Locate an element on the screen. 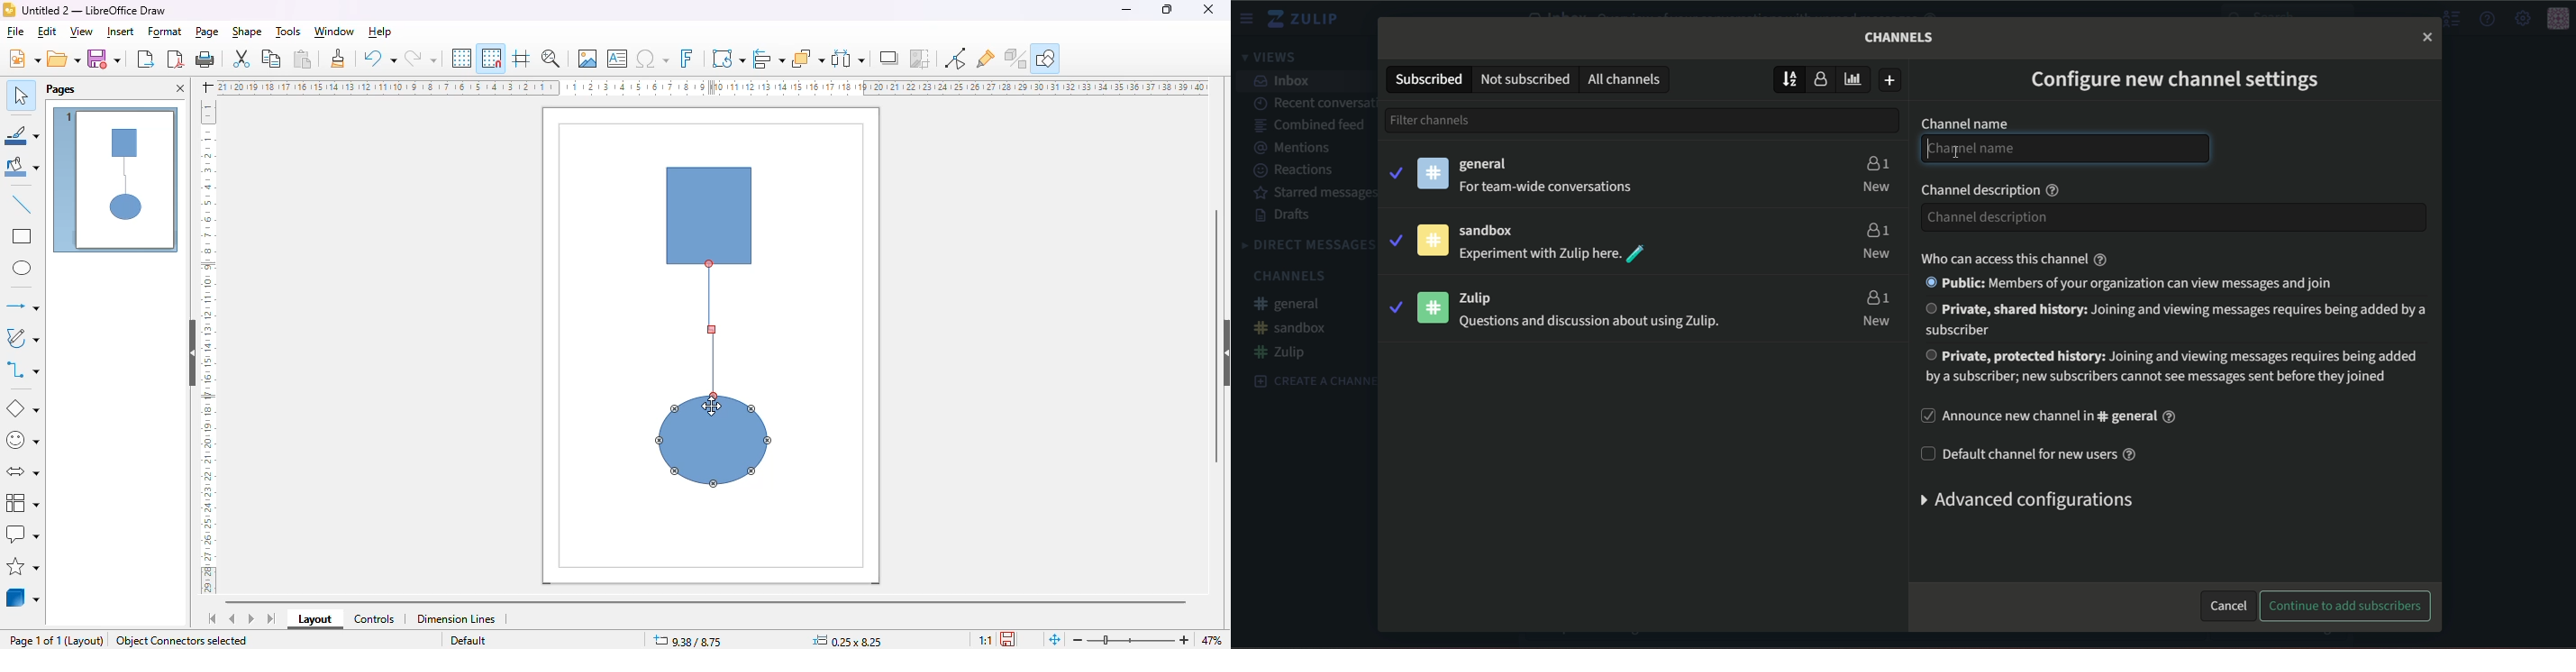 This screenshot has height=672, width=2576. minimize is located at coordinates (1126, 10).